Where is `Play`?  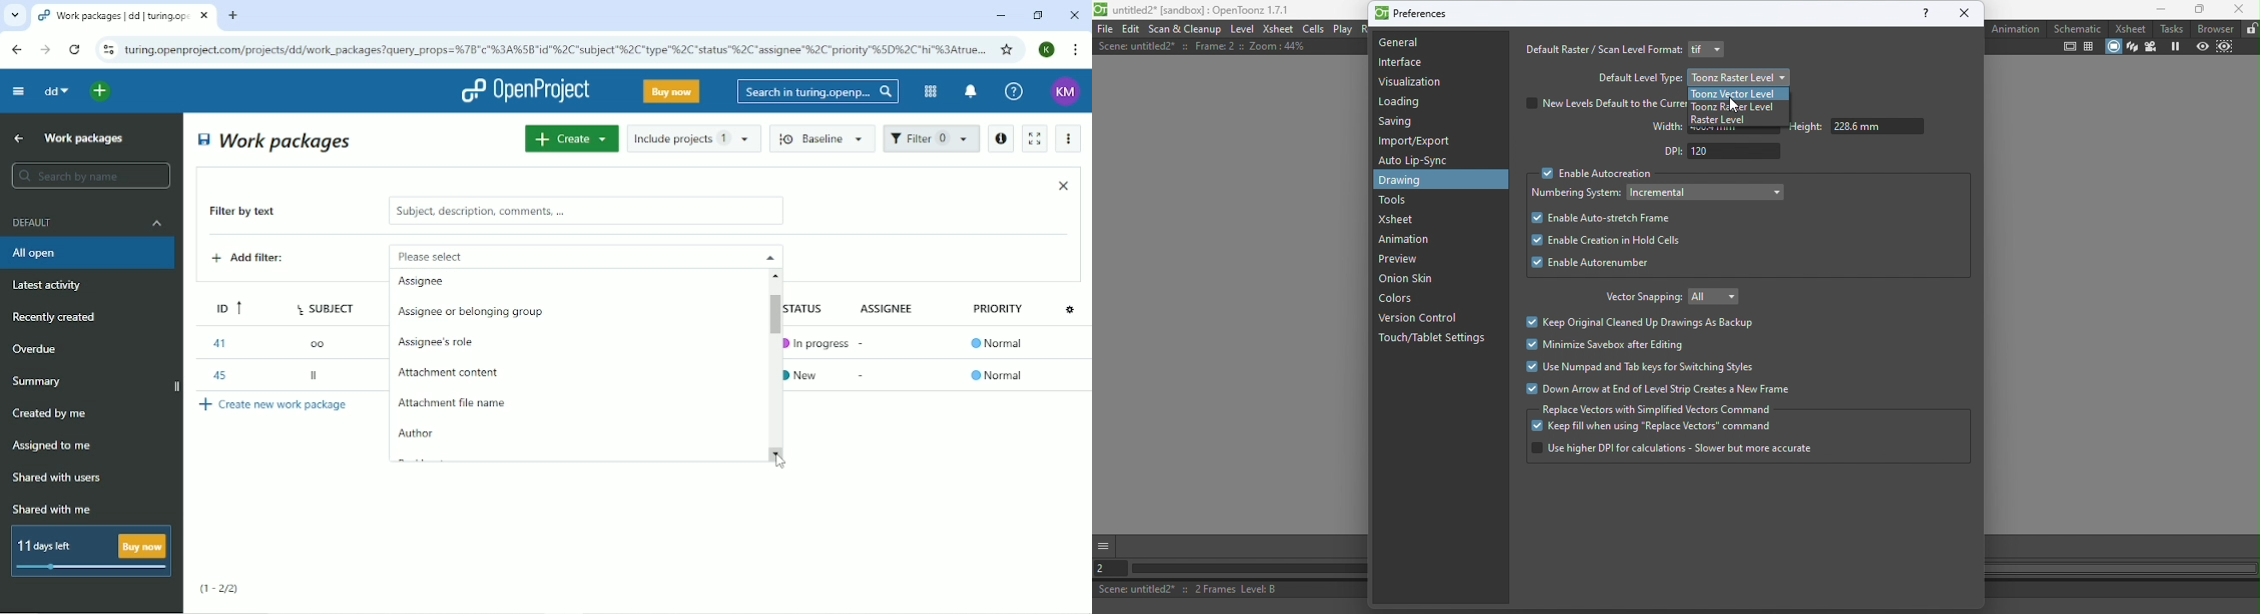
Play is located at coordinates (1343, 29).